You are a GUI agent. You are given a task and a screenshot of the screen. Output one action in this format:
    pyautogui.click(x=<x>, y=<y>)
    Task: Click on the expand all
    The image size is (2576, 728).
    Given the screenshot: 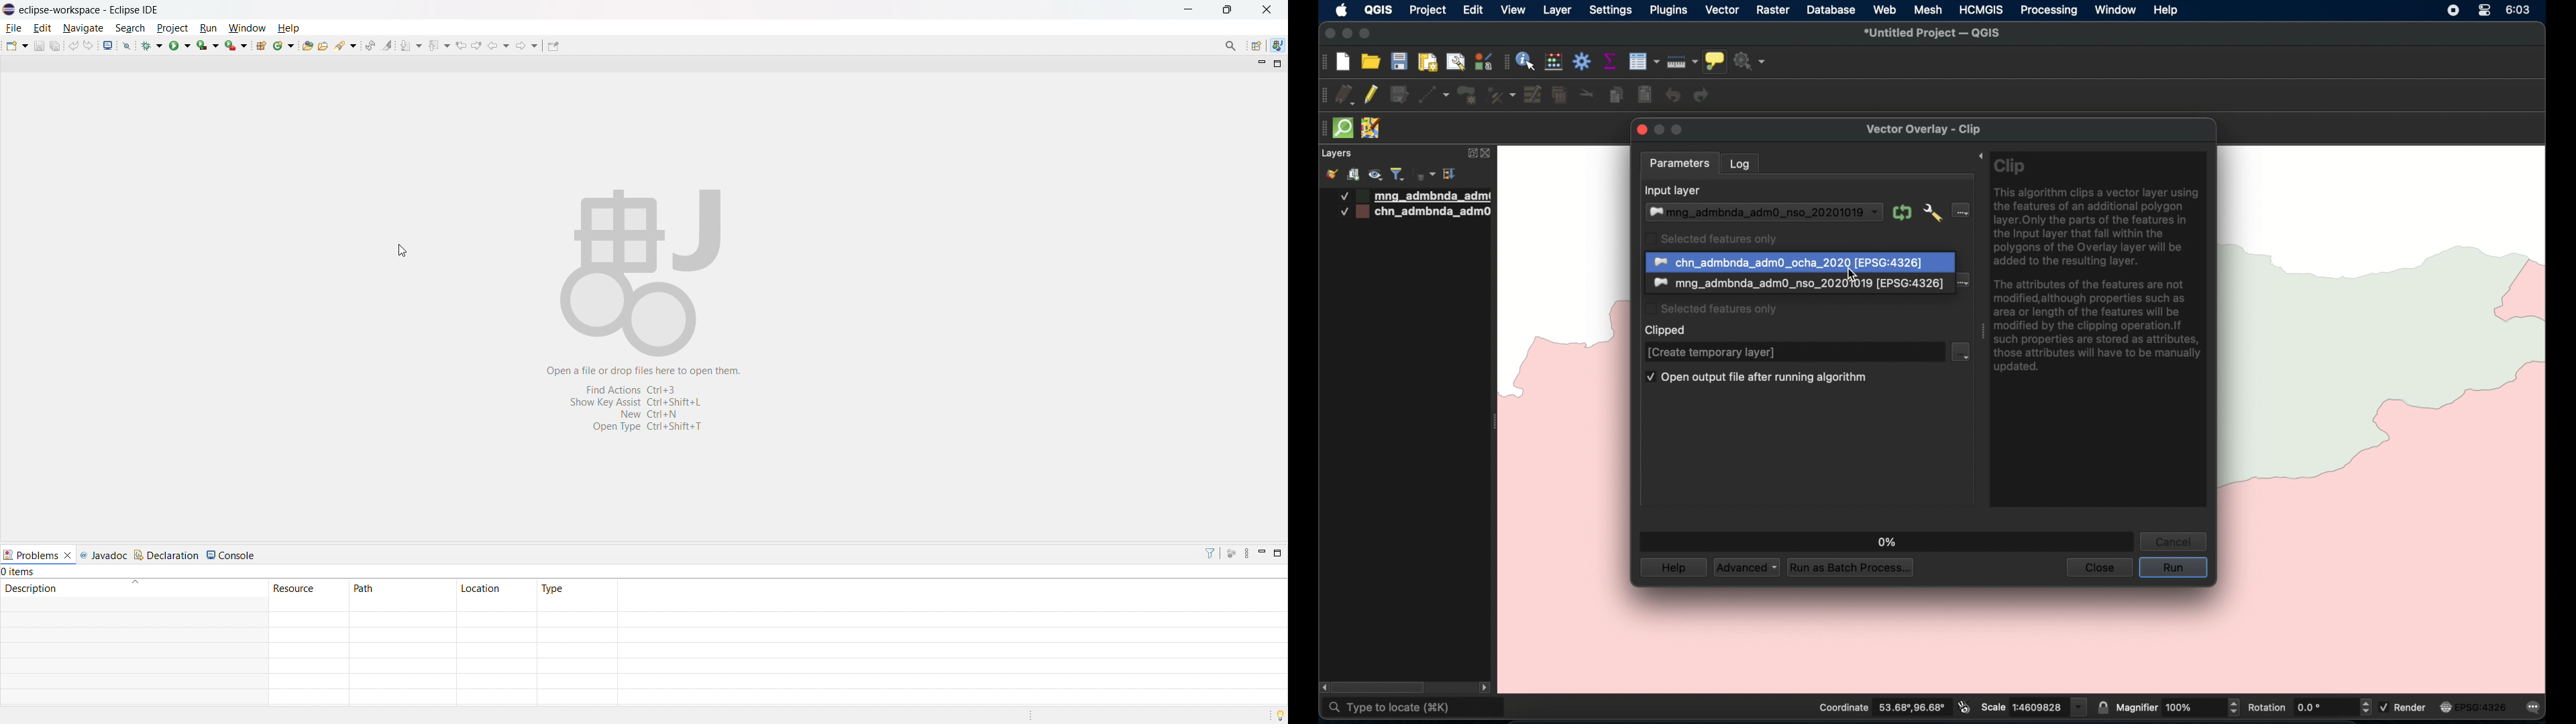 What is the action you would take?
    pyautogui.click(x=1450, y=174)
    